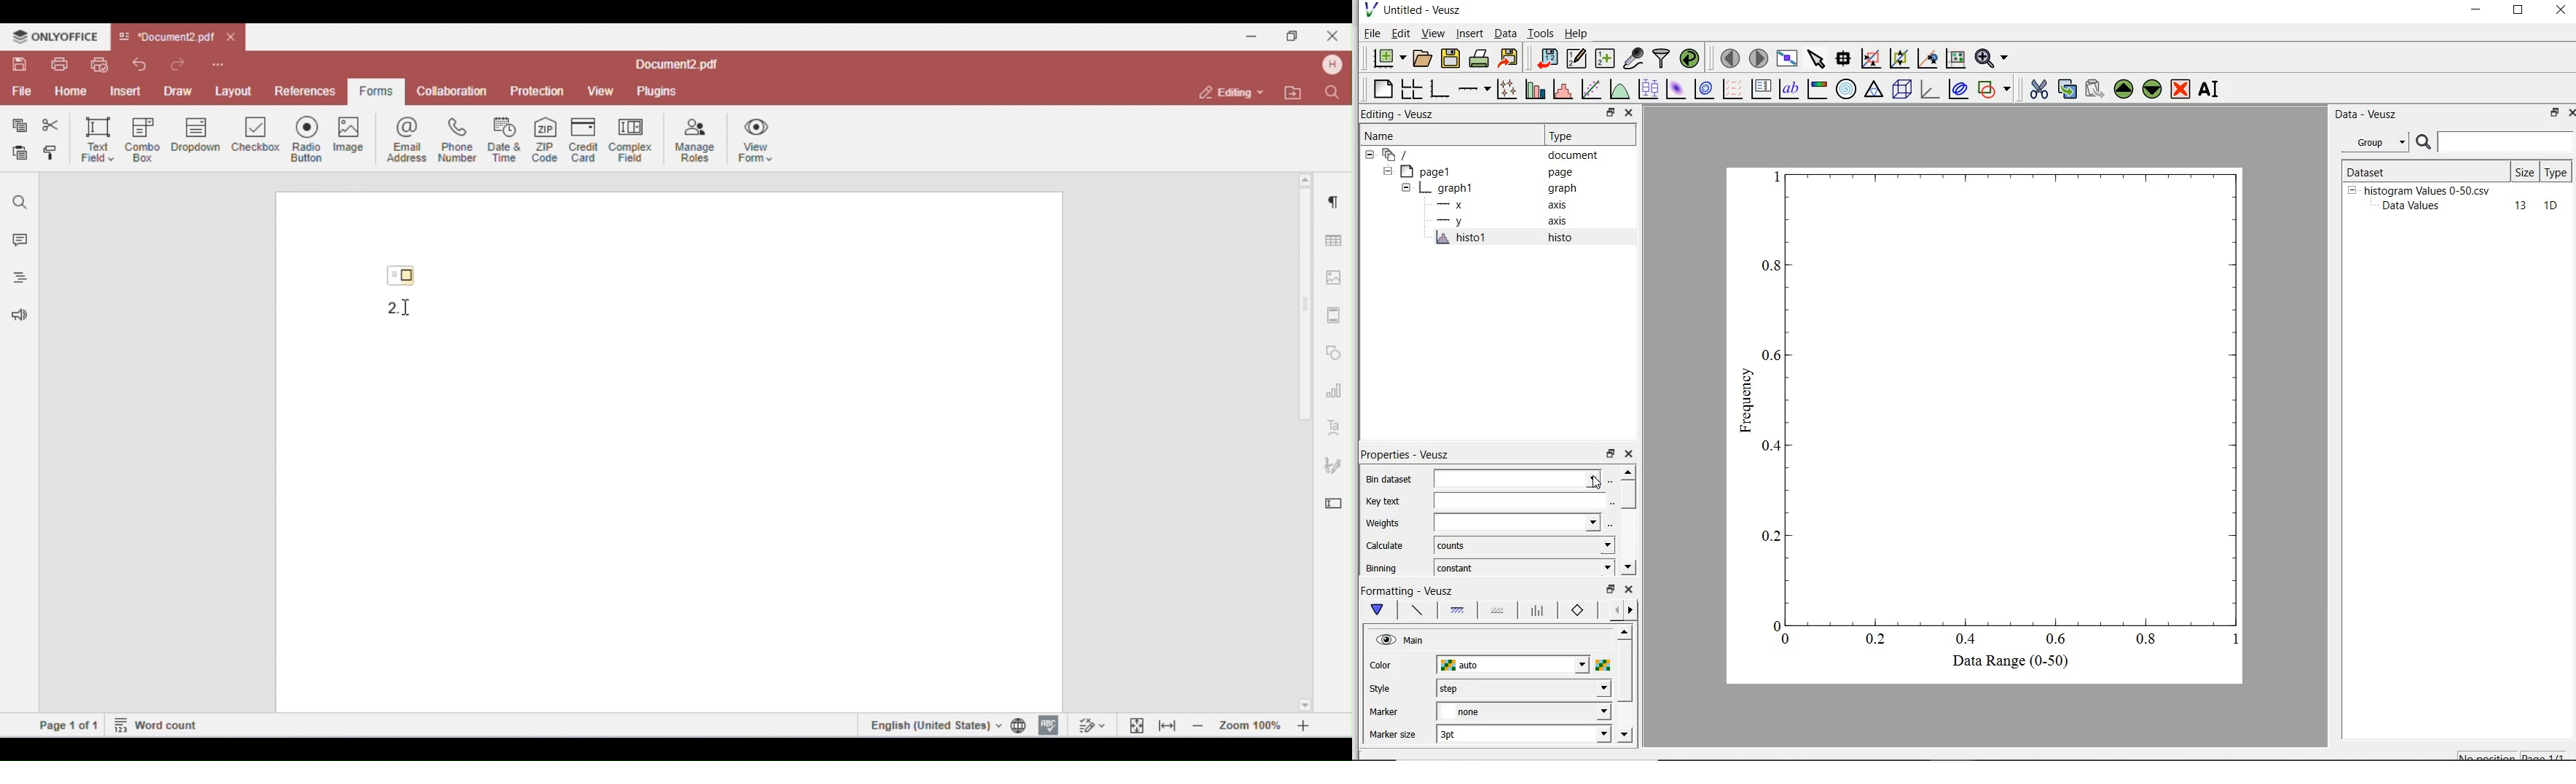 The width and height of the screenshot is (2576, 784). I want to click on page, so click(1568, 173).